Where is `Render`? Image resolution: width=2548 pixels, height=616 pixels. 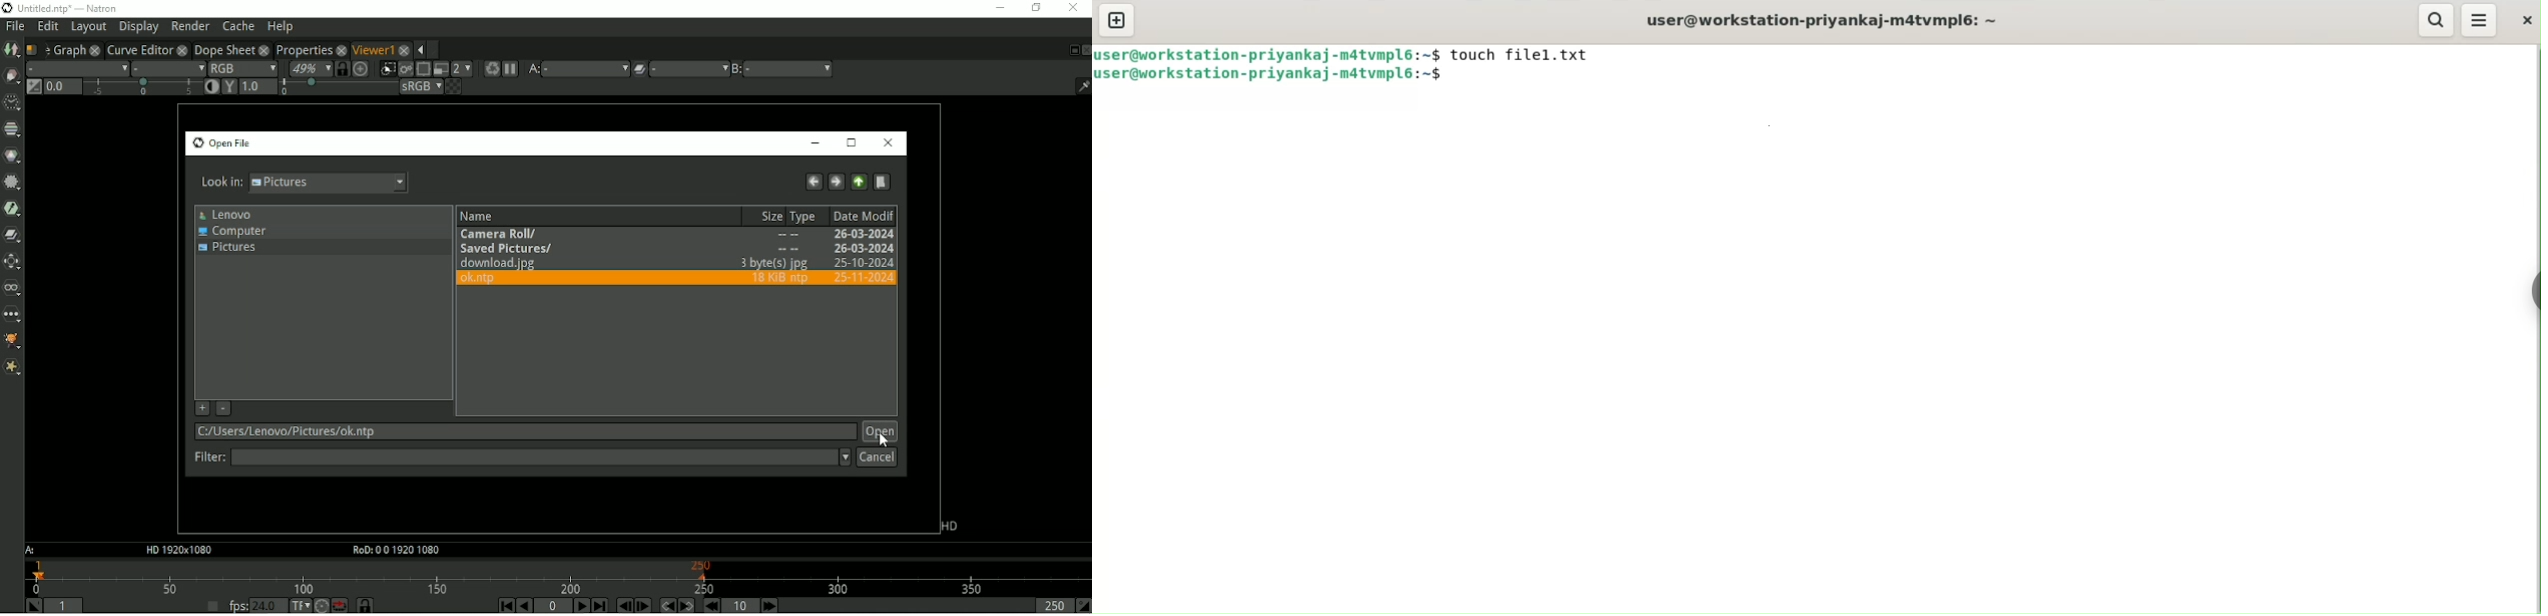
Render is located at coordinates (190, 25).